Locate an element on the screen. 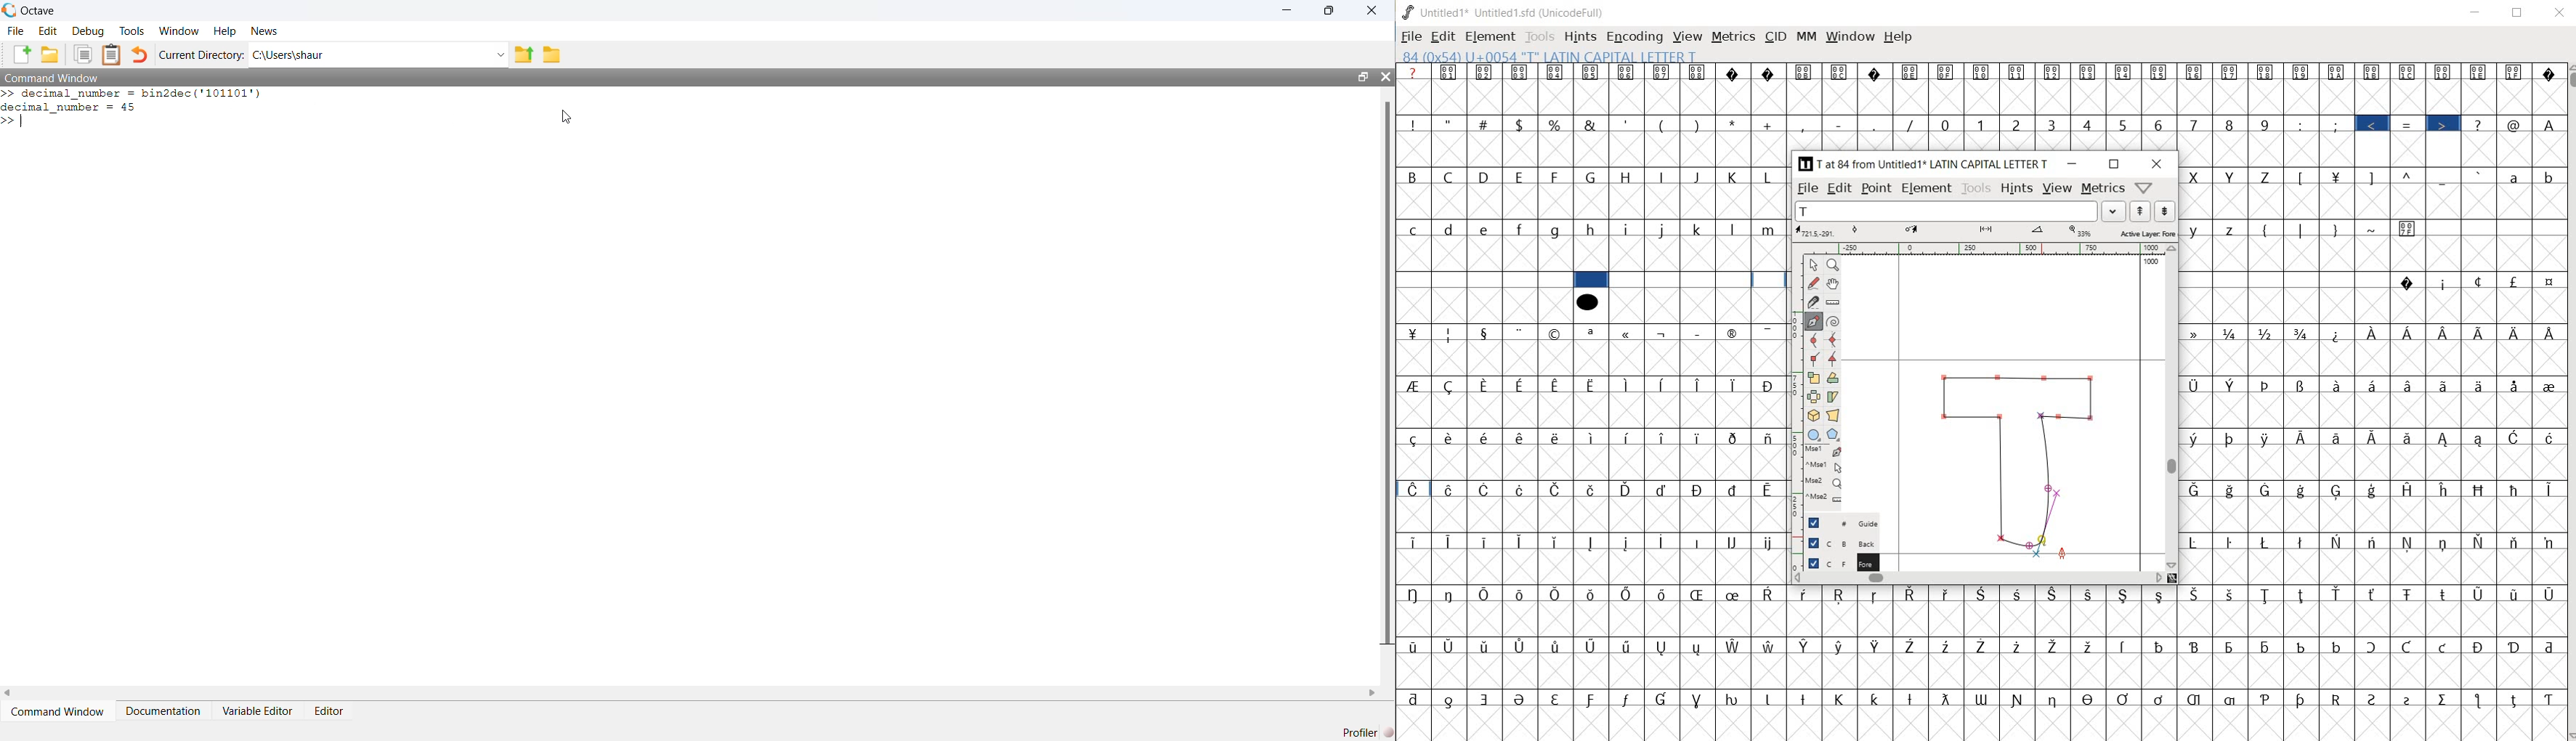 Image resolution: width=2576 pixels, height=756 pixels. Symbol is located at coordinates (1628, 647).